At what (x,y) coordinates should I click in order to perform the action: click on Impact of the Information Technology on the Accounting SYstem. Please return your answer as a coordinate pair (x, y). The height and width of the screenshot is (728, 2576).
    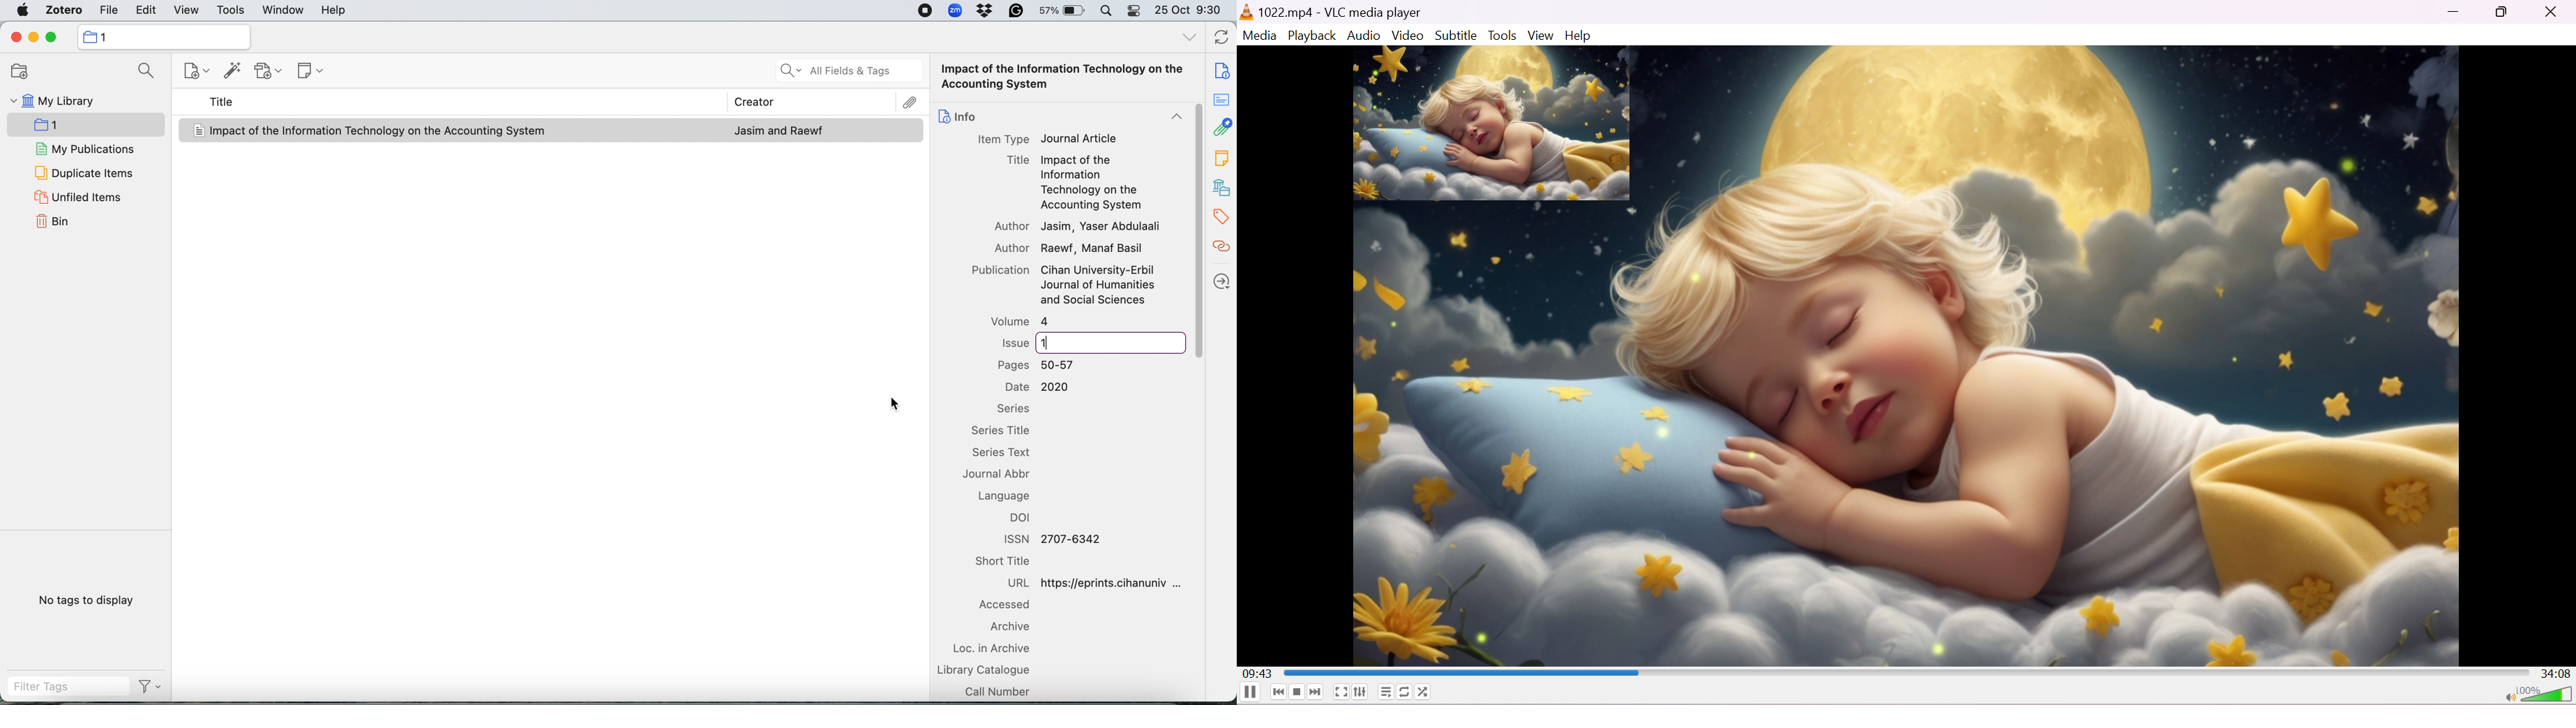
    Looking at the image, I should click on (1068, 77).